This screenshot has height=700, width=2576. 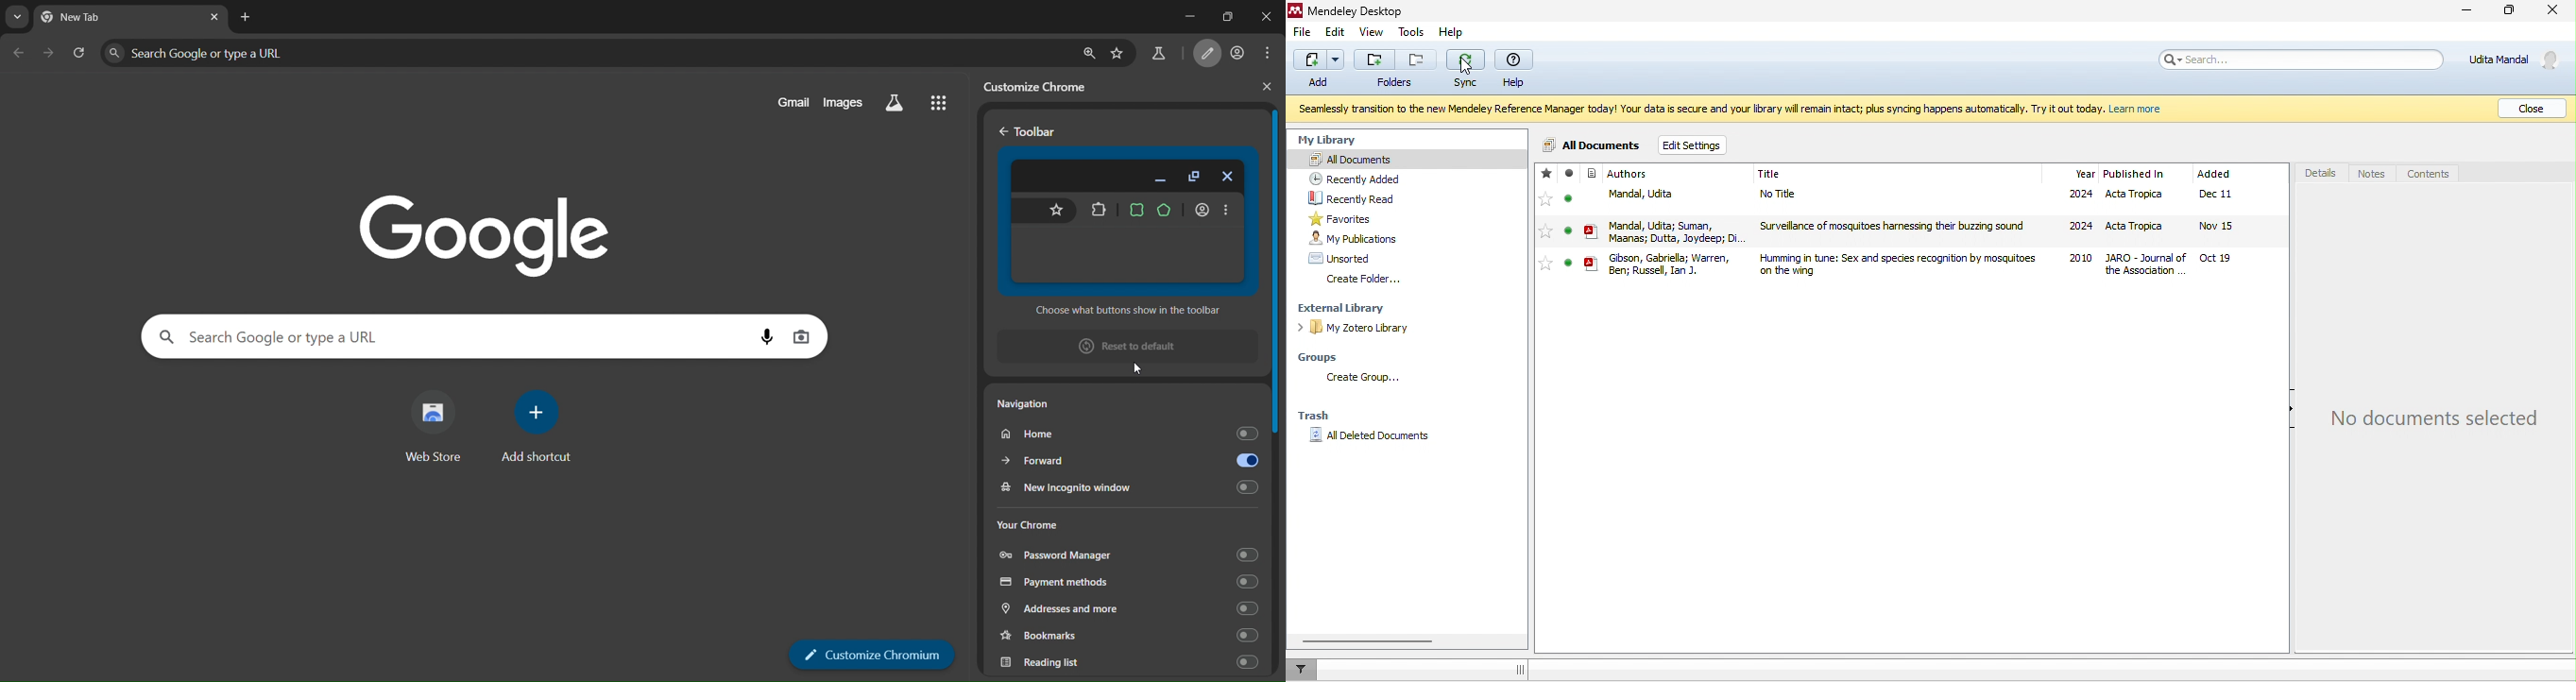 I want to click on Sync library to ensured updates are saved , so click(x=1749, y=111).